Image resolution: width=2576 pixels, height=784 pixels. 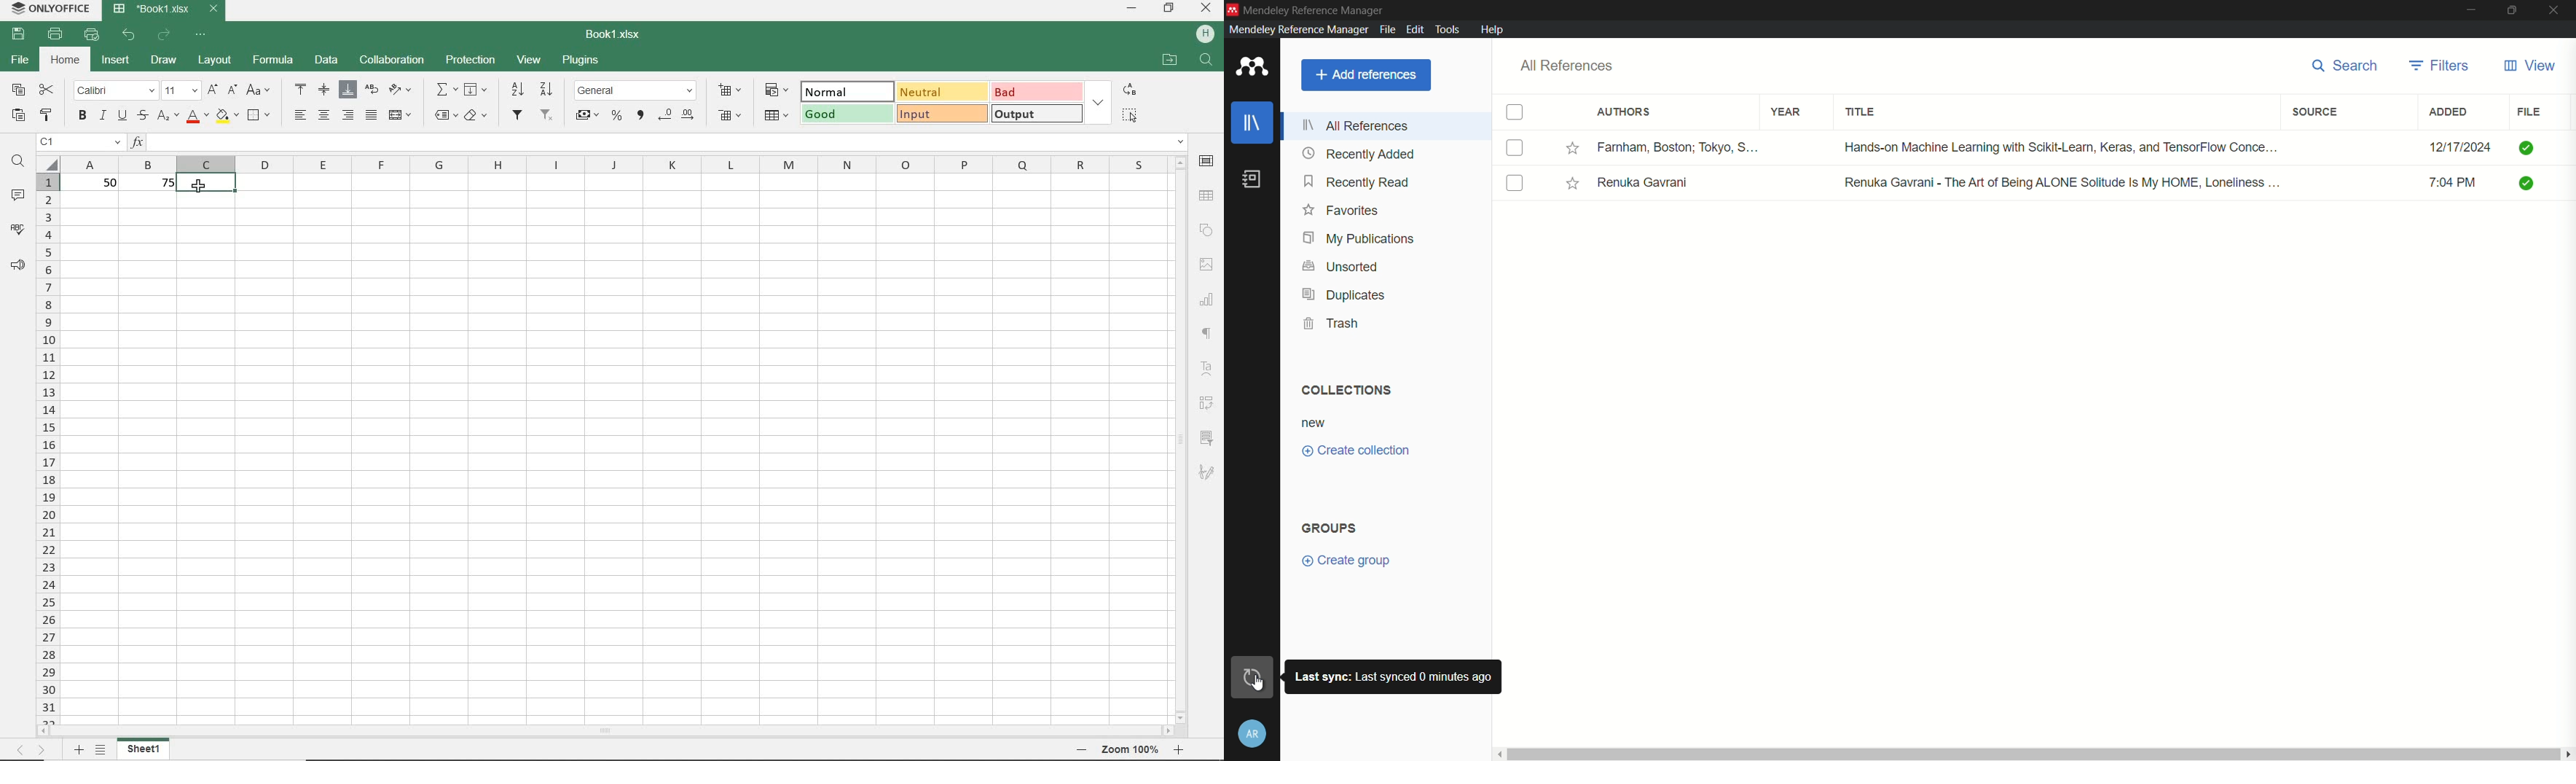 What do you see at coordinates (326, 60) in the screenshot?
I see `data` at bounding box center [326, 60].